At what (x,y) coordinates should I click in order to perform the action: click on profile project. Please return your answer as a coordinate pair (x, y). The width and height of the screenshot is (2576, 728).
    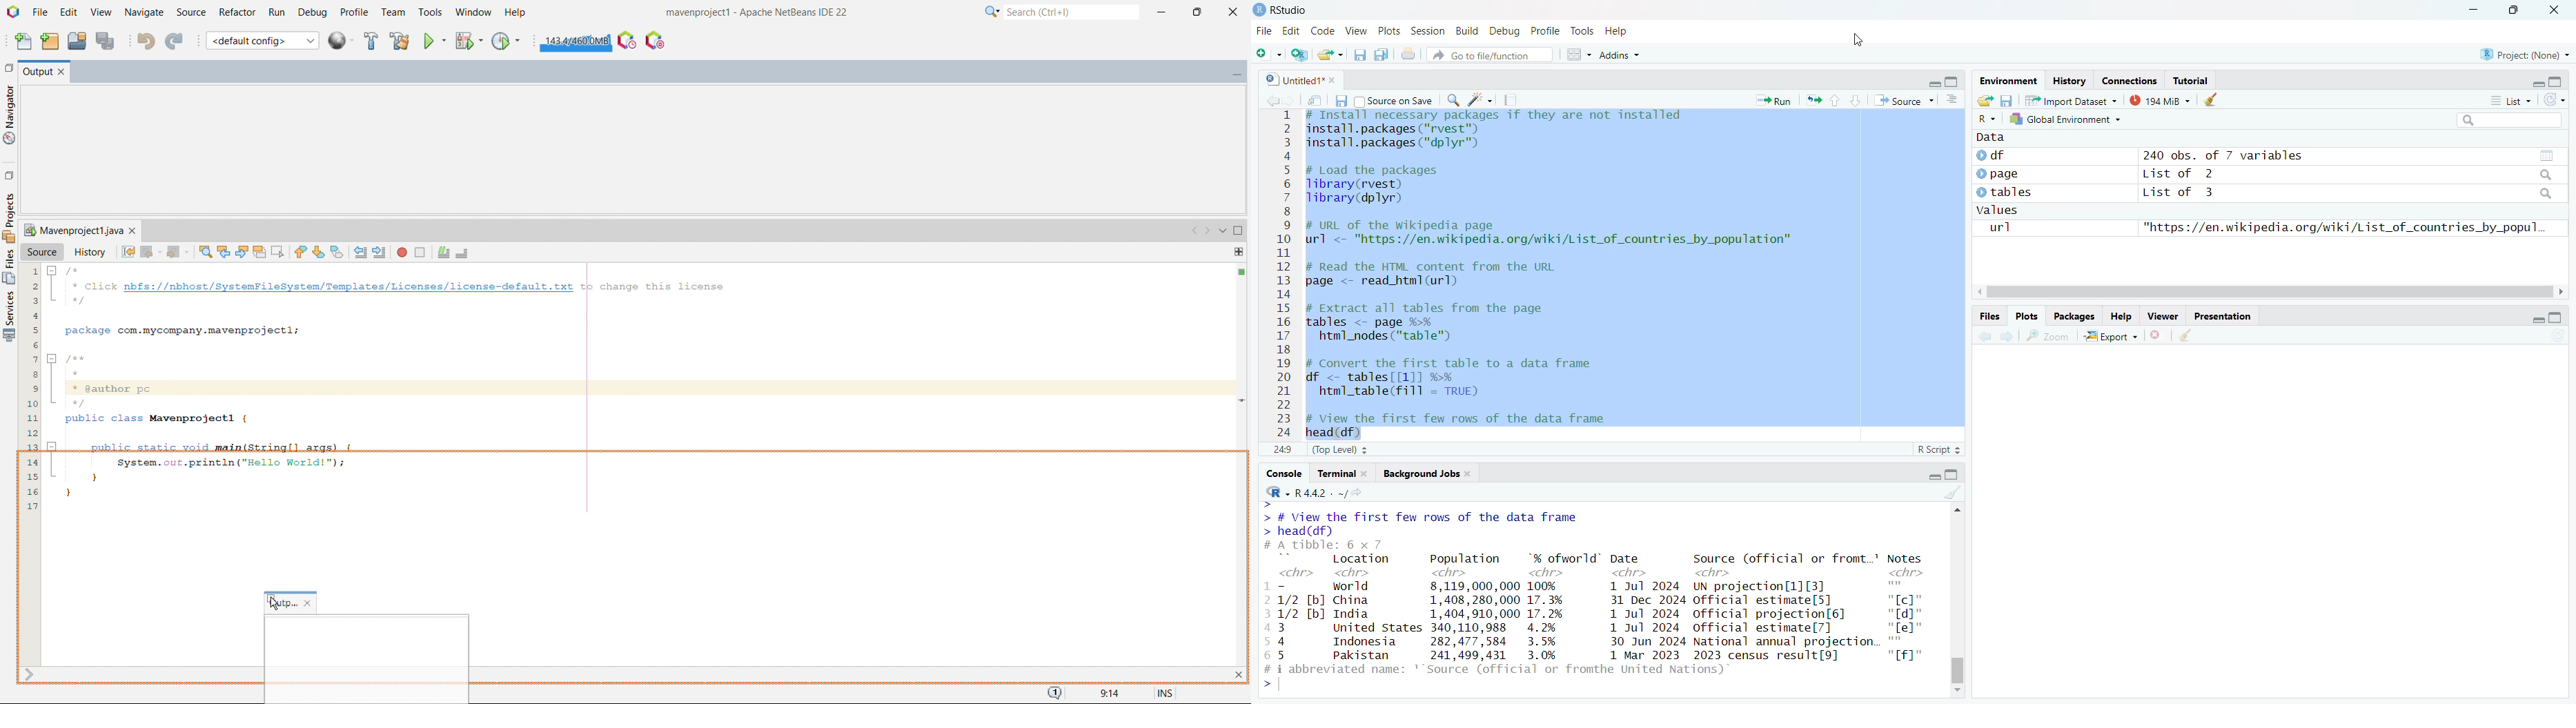
    Looking at the image, I should click on (506, 41).